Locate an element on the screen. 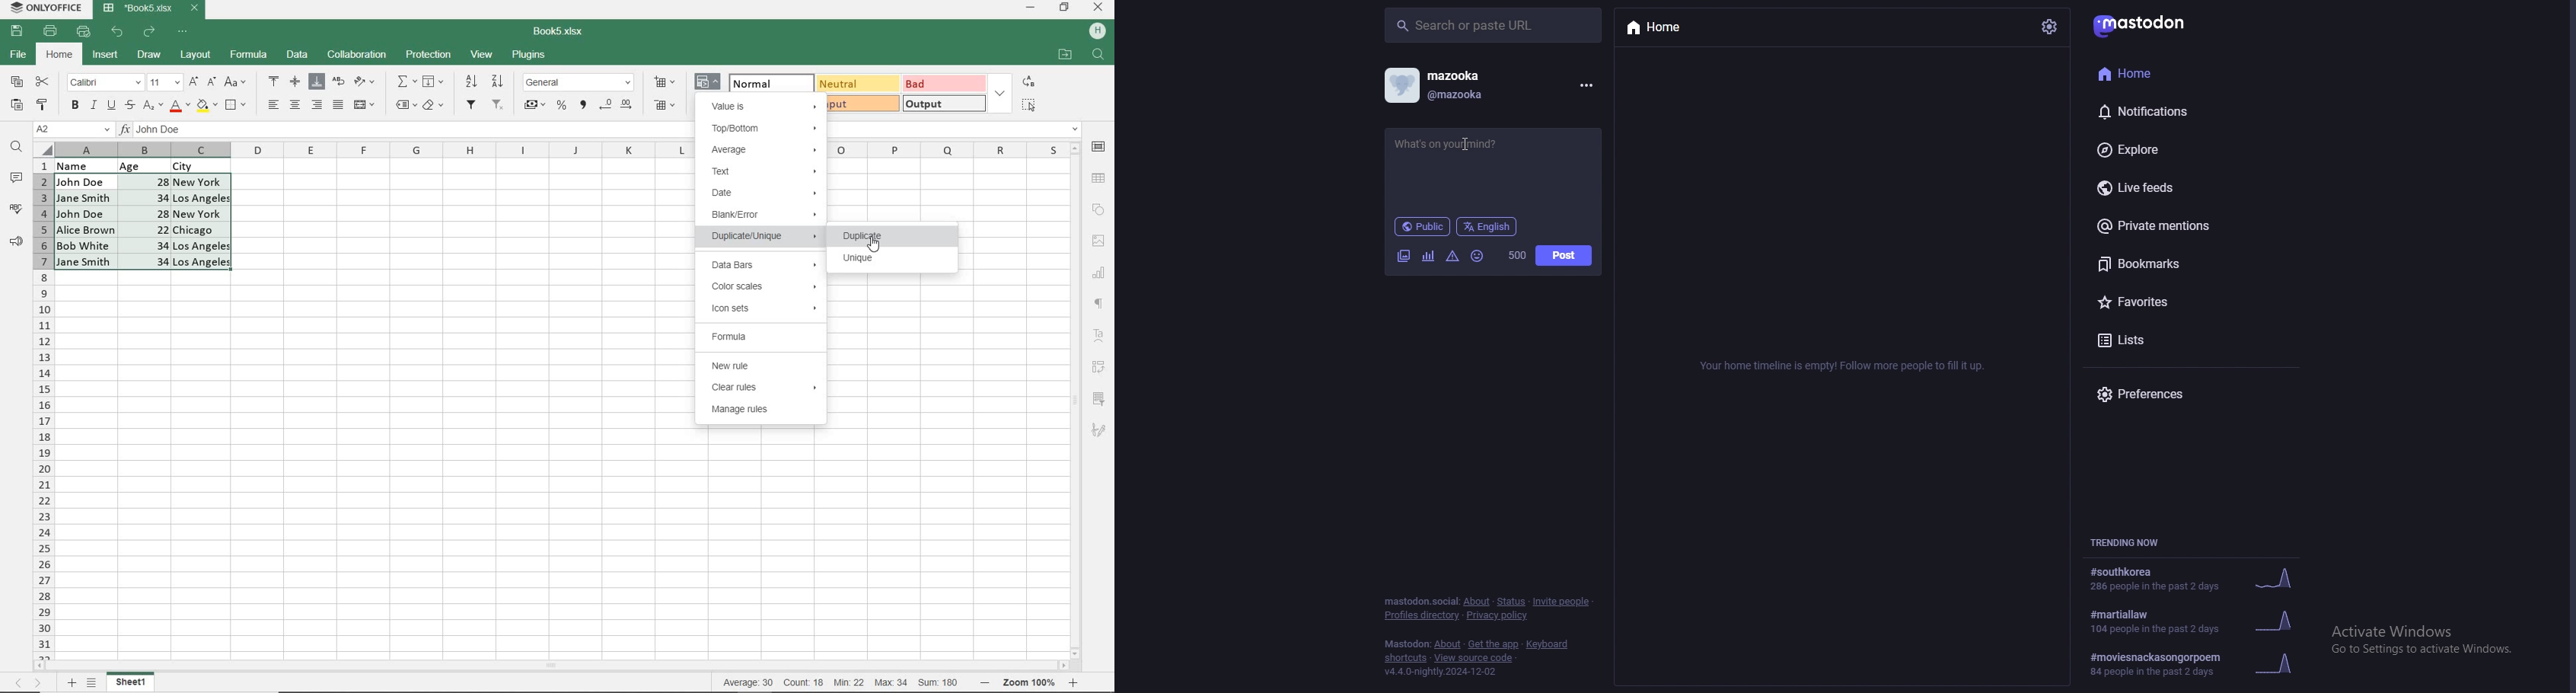 The height and width of the screenshot is (700, 2576). ALIGN TOP is located at coordinates (275, 81).